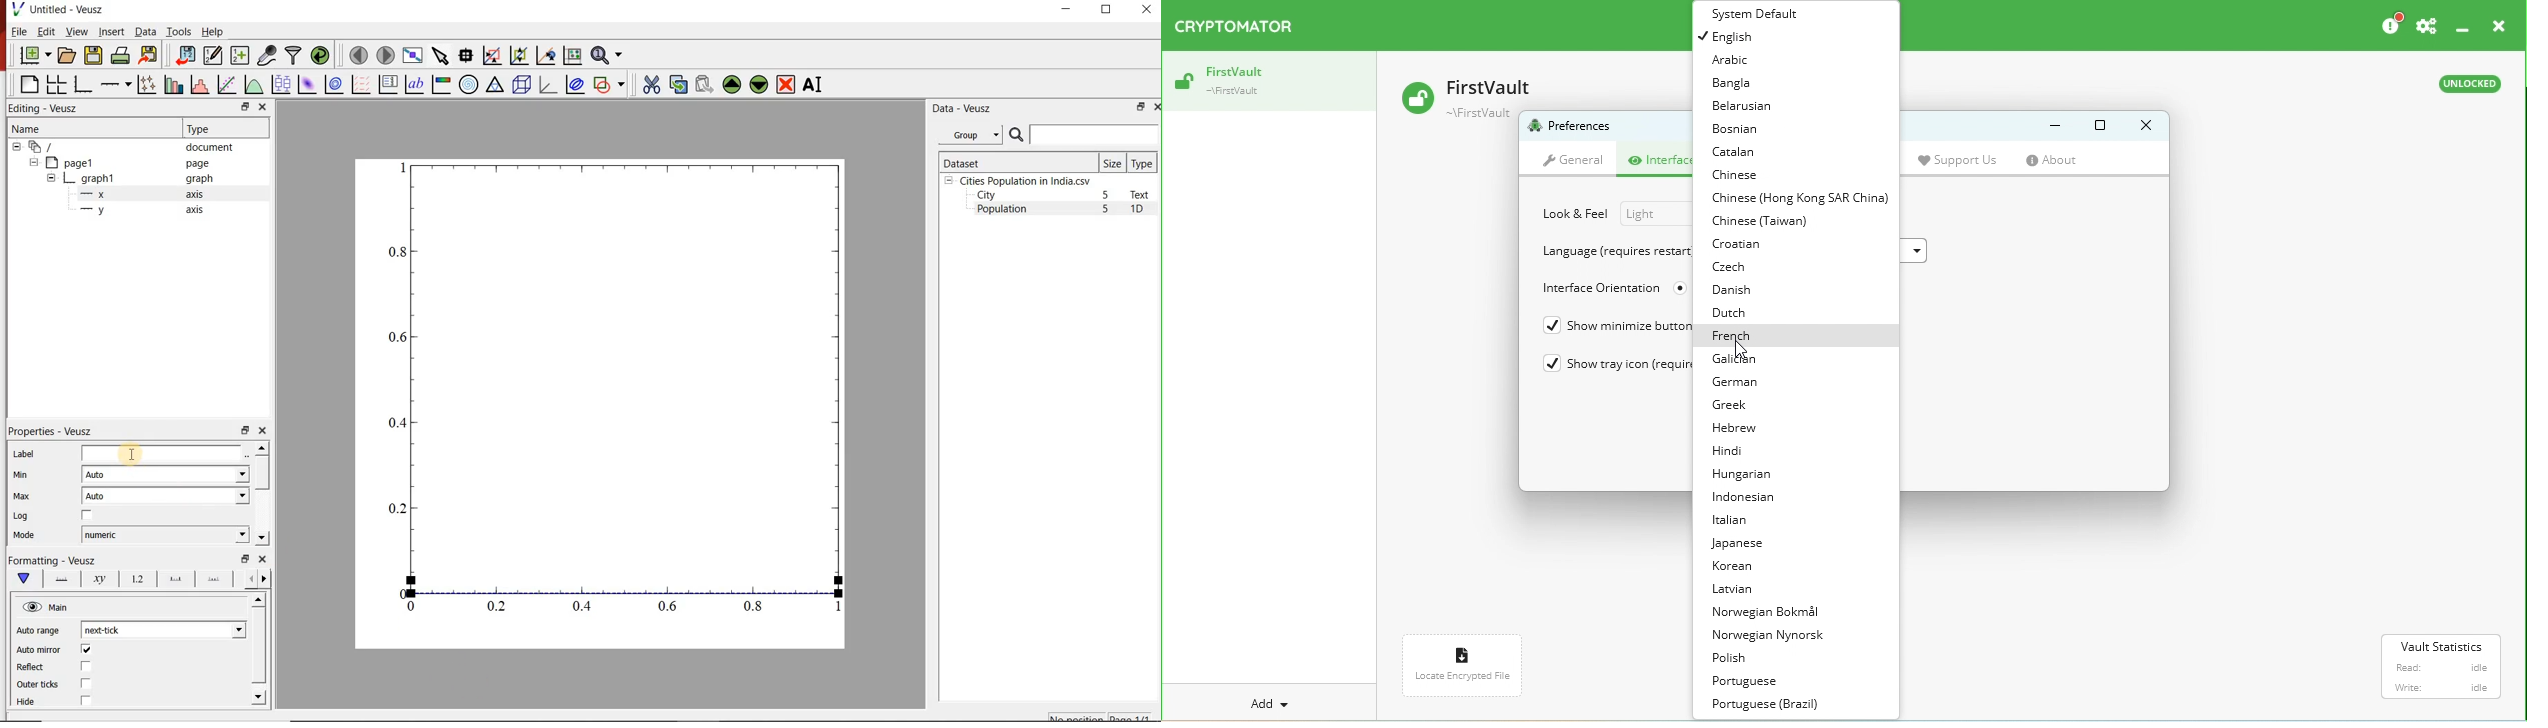 Image resolution: width=2548 pixels, height=728 pixels. Describe the element at coordinates (1733, 335) in the screenshot. I see `French` at that location.